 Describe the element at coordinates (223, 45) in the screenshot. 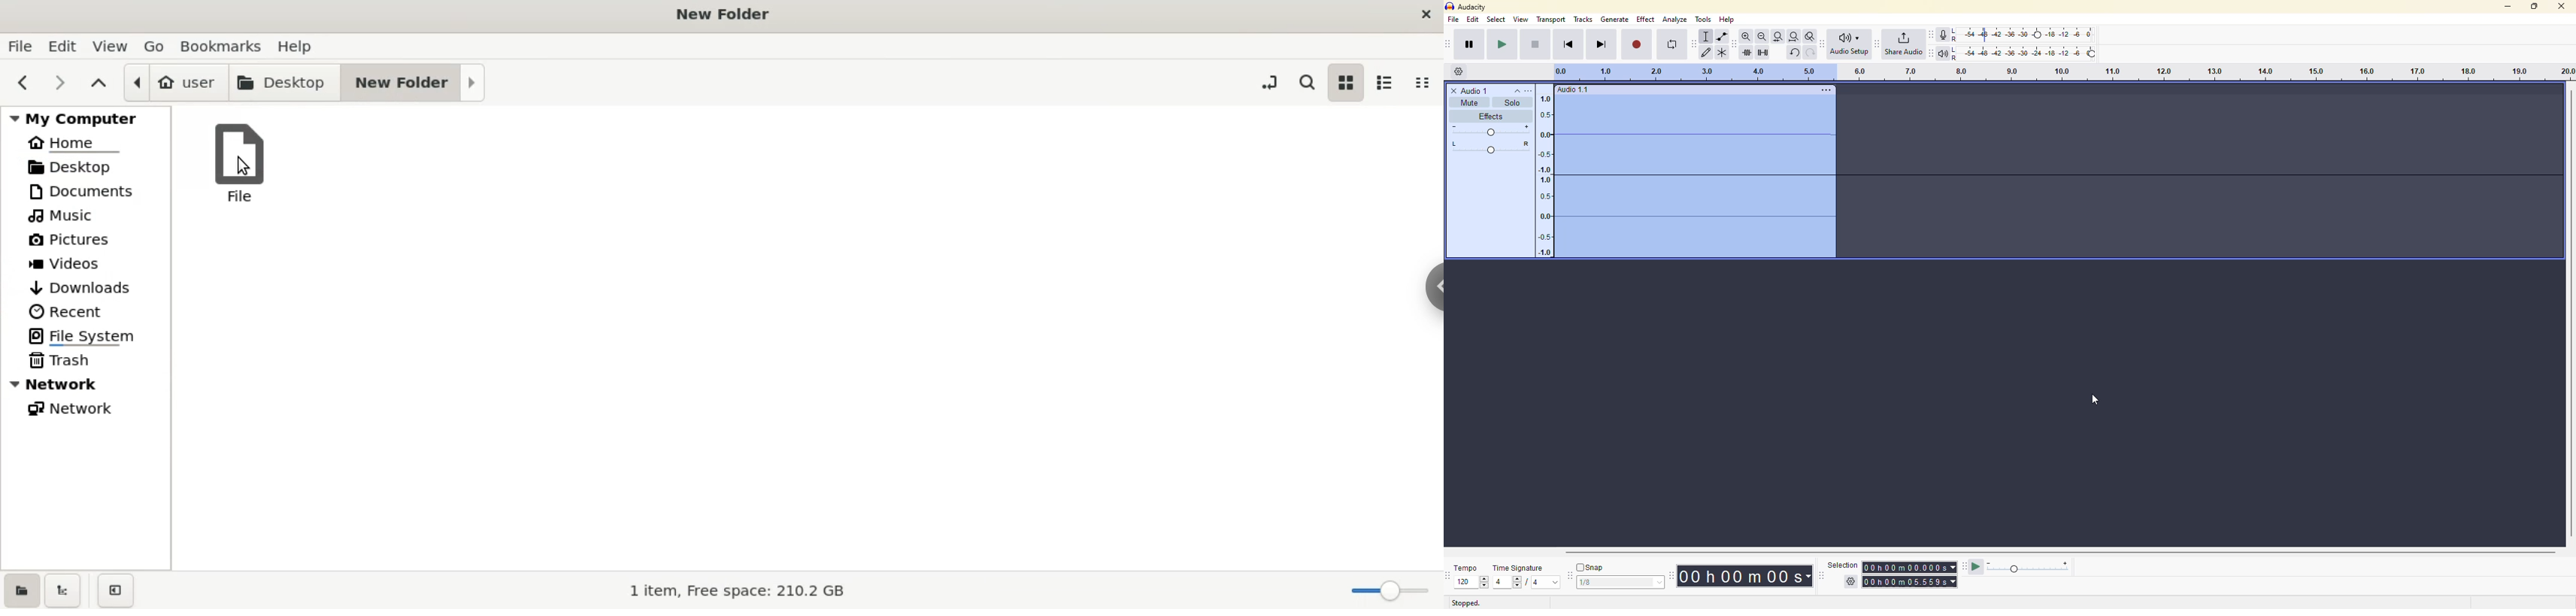

I see `bookamrks` at that location.